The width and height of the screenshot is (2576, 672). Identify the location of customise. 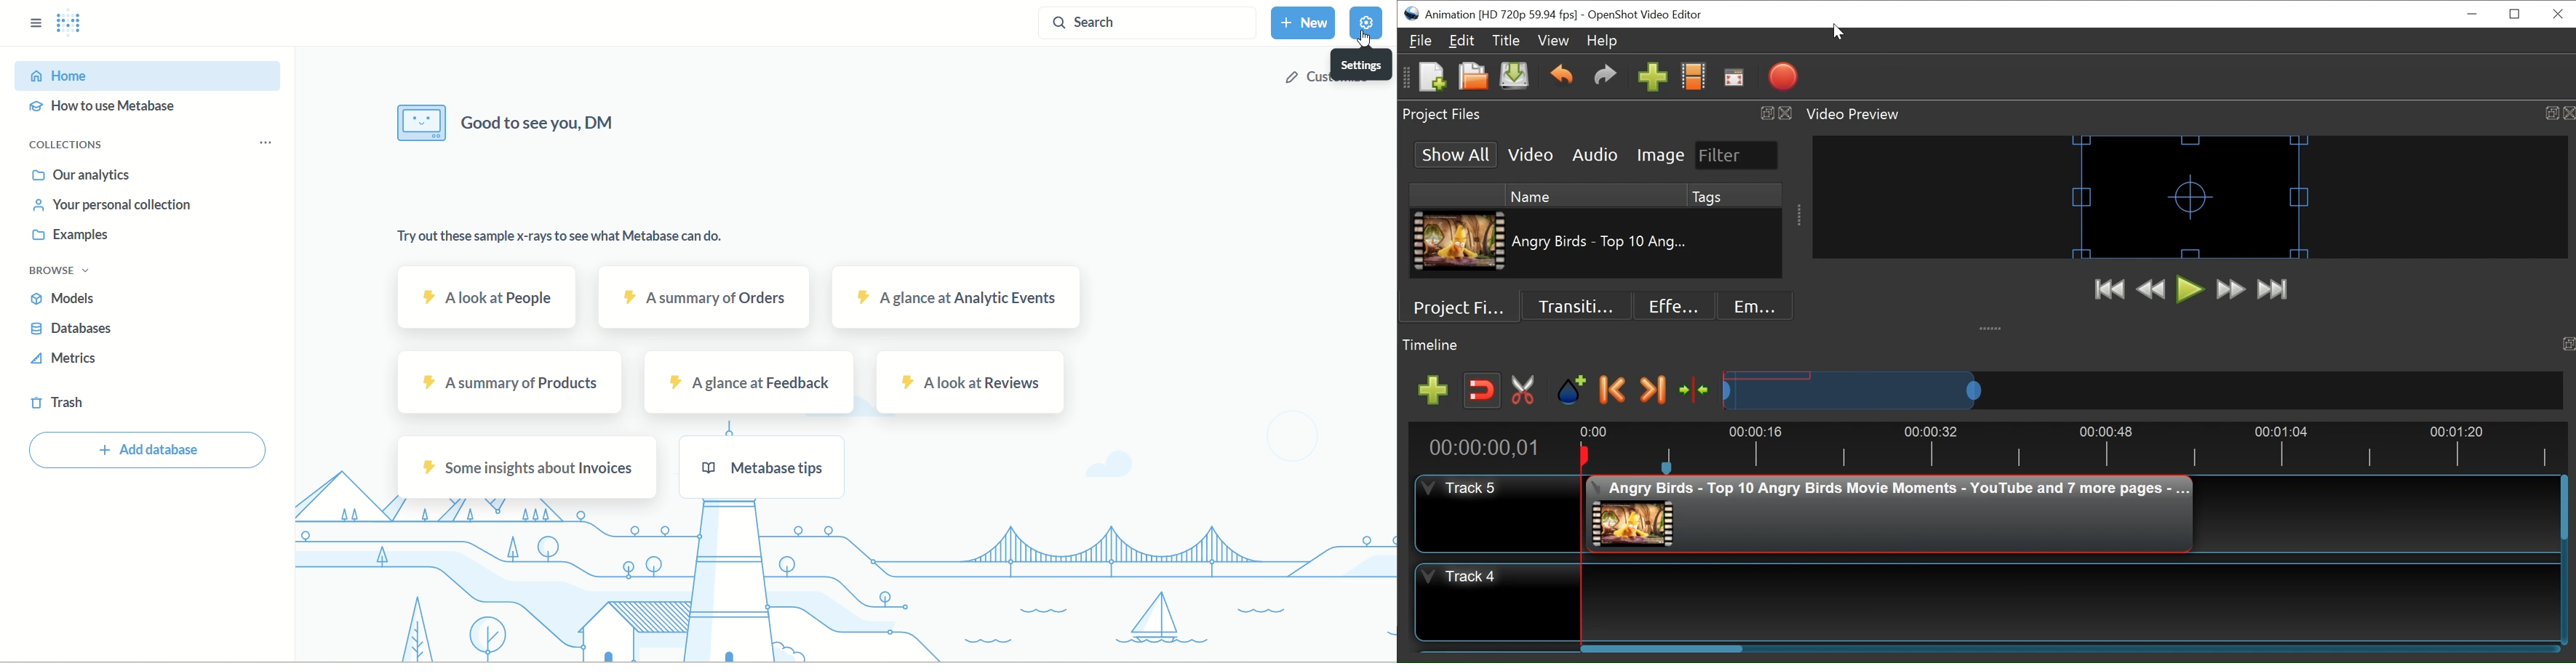
(1332, 79).